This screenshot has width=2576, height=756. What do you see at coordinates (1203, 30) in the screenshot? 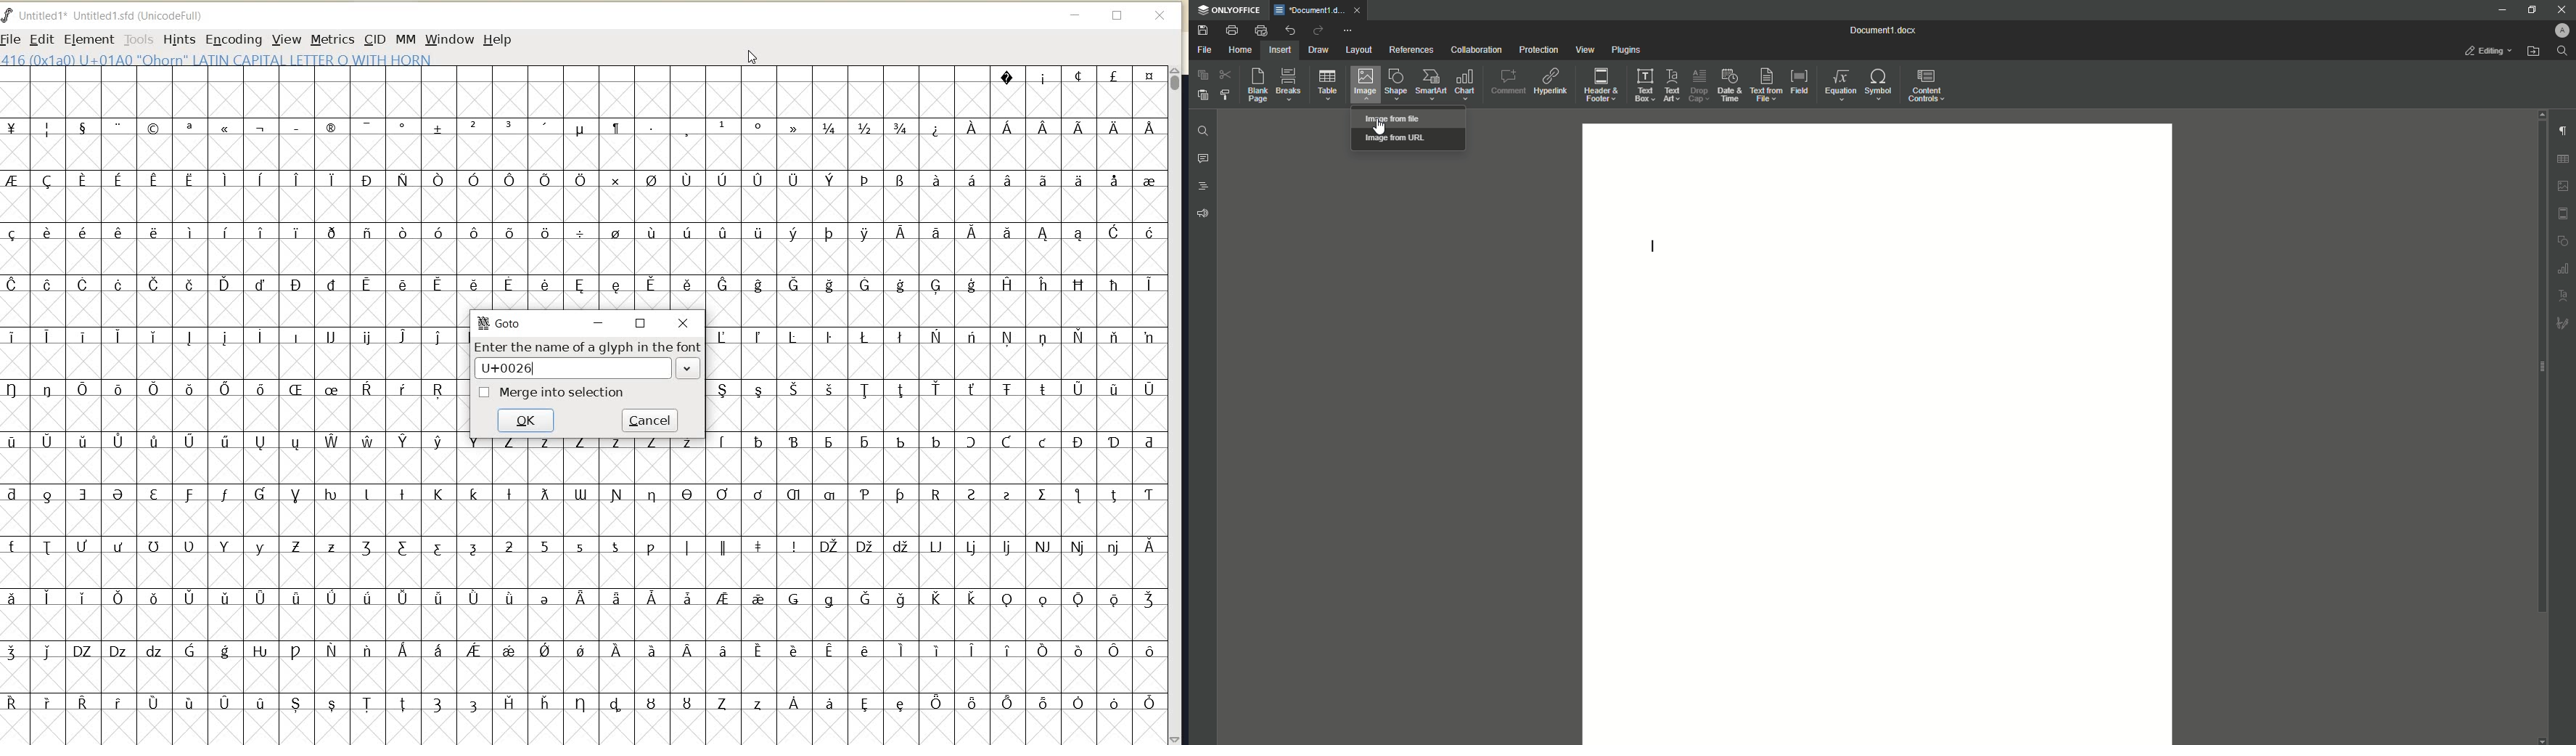
I see `Save` at bounding box center [1203, 30].